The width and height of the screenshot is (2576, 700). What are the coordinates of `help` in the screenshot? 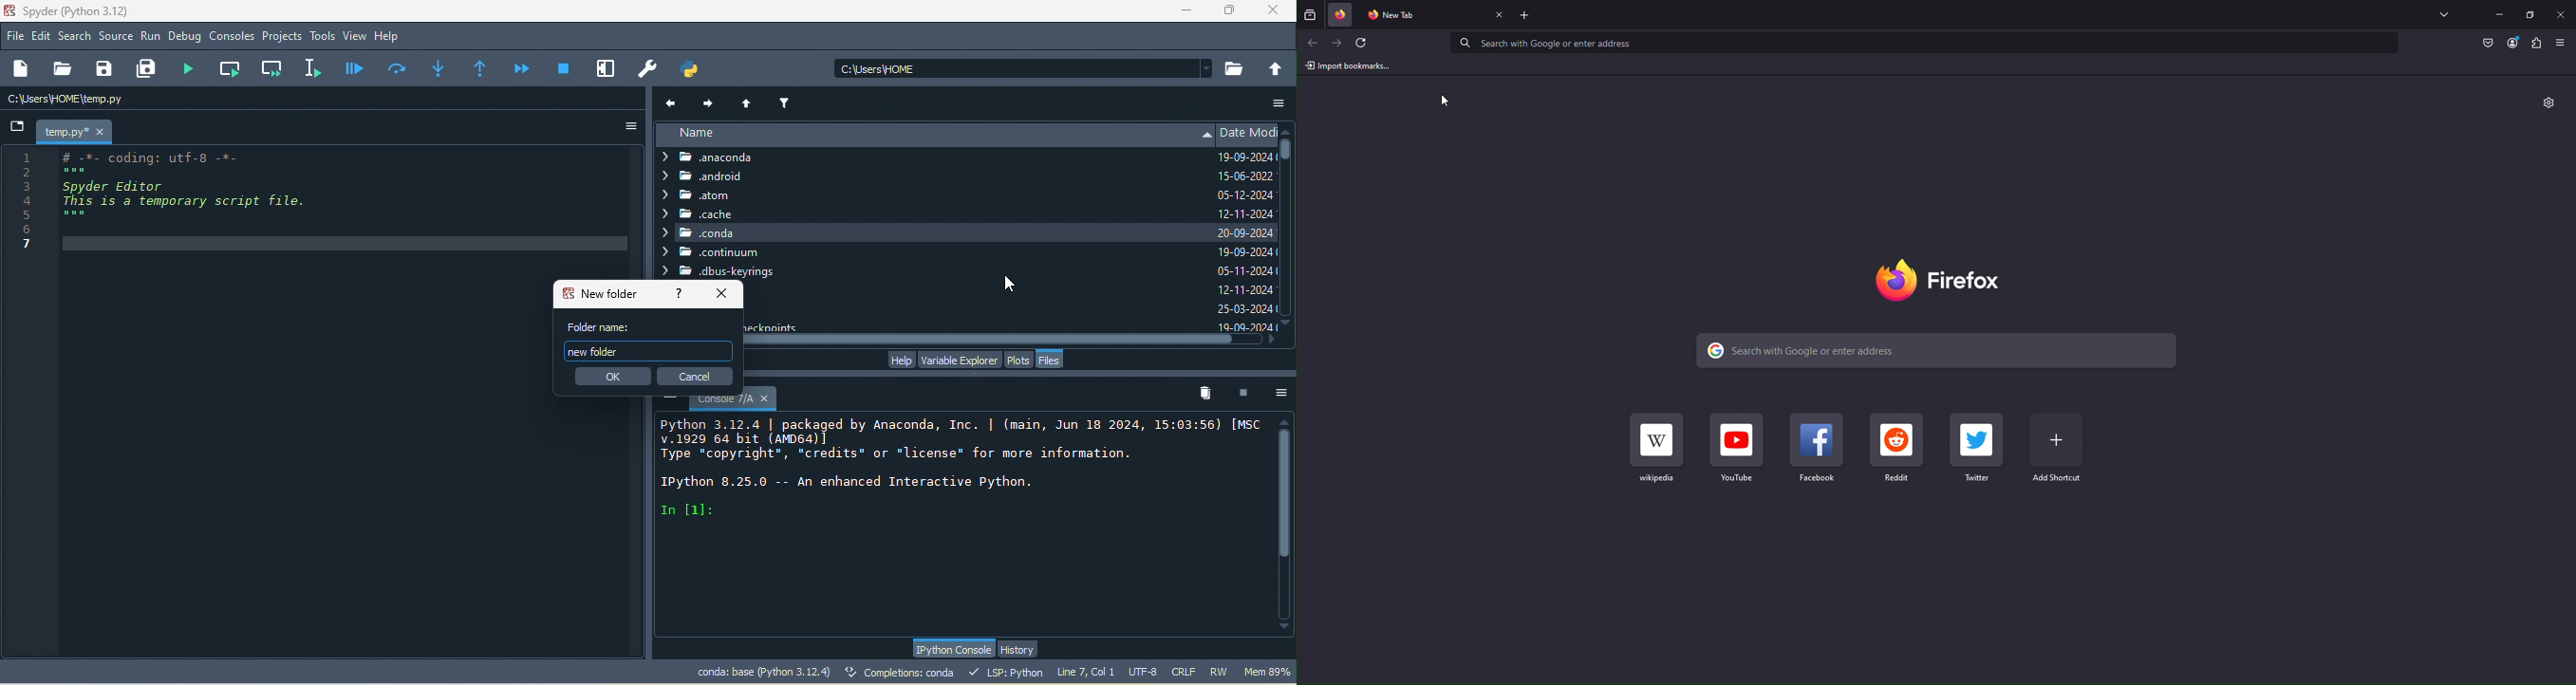 It's located at (676, 295).